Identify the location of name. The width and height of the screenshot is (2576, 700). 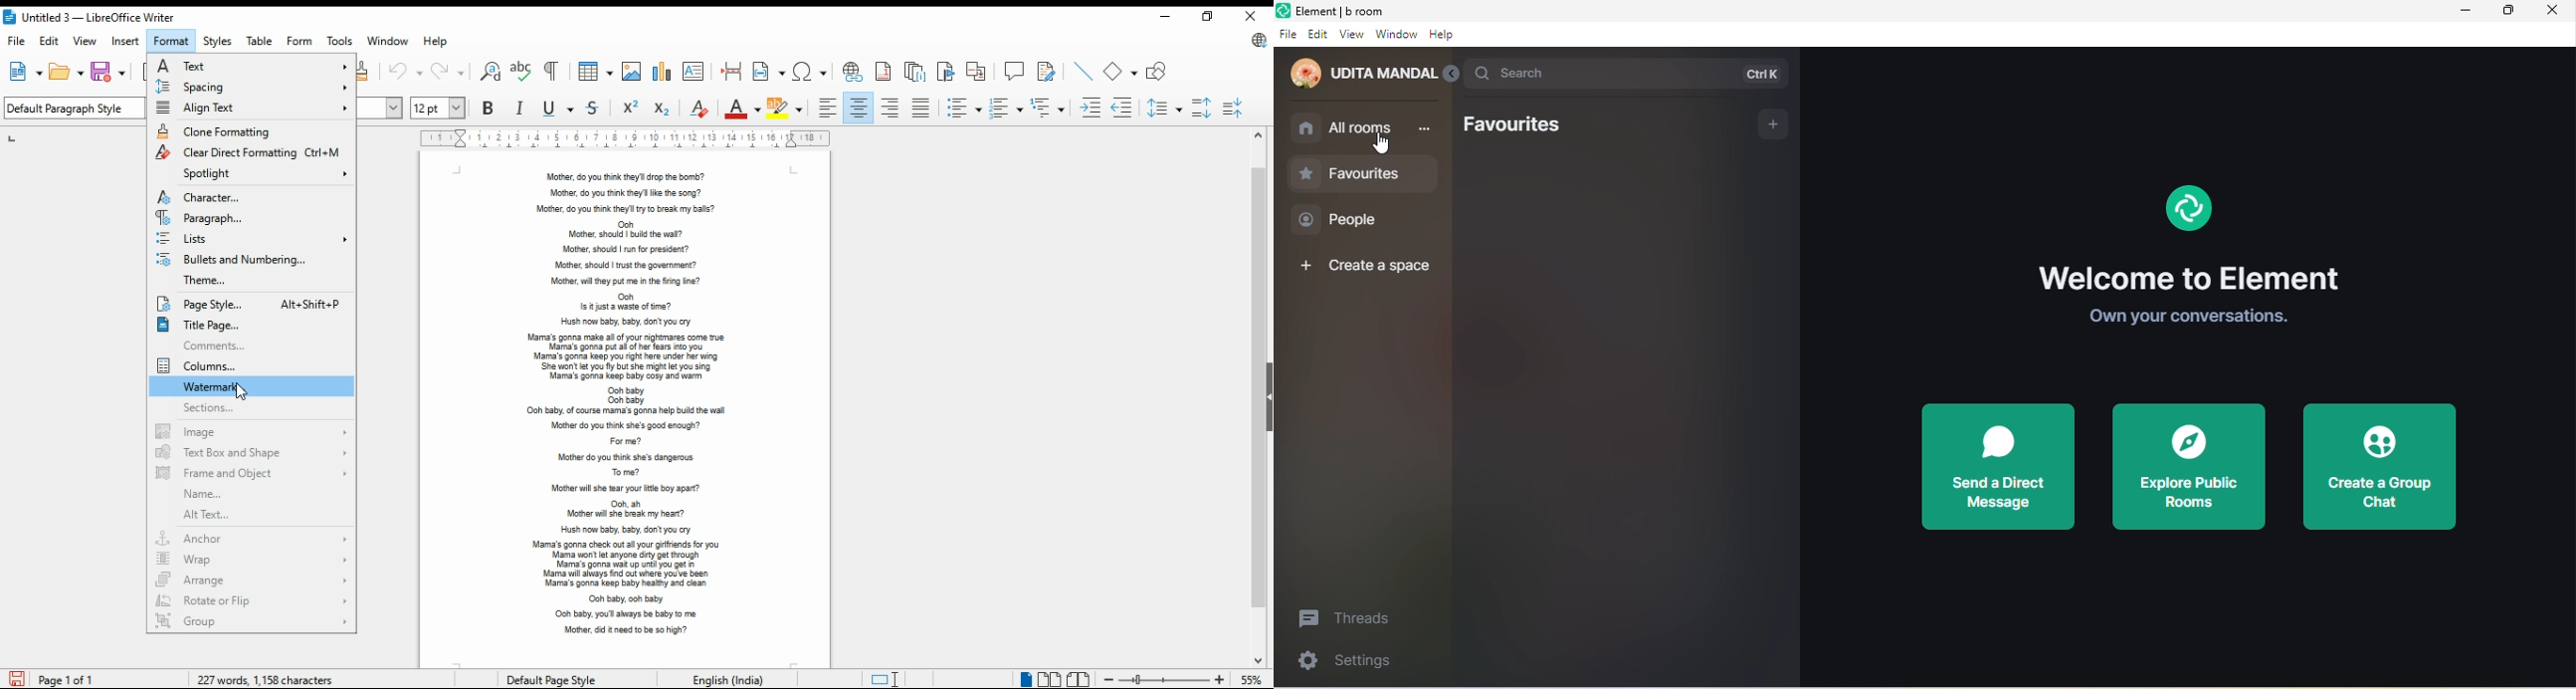
(251, 496).